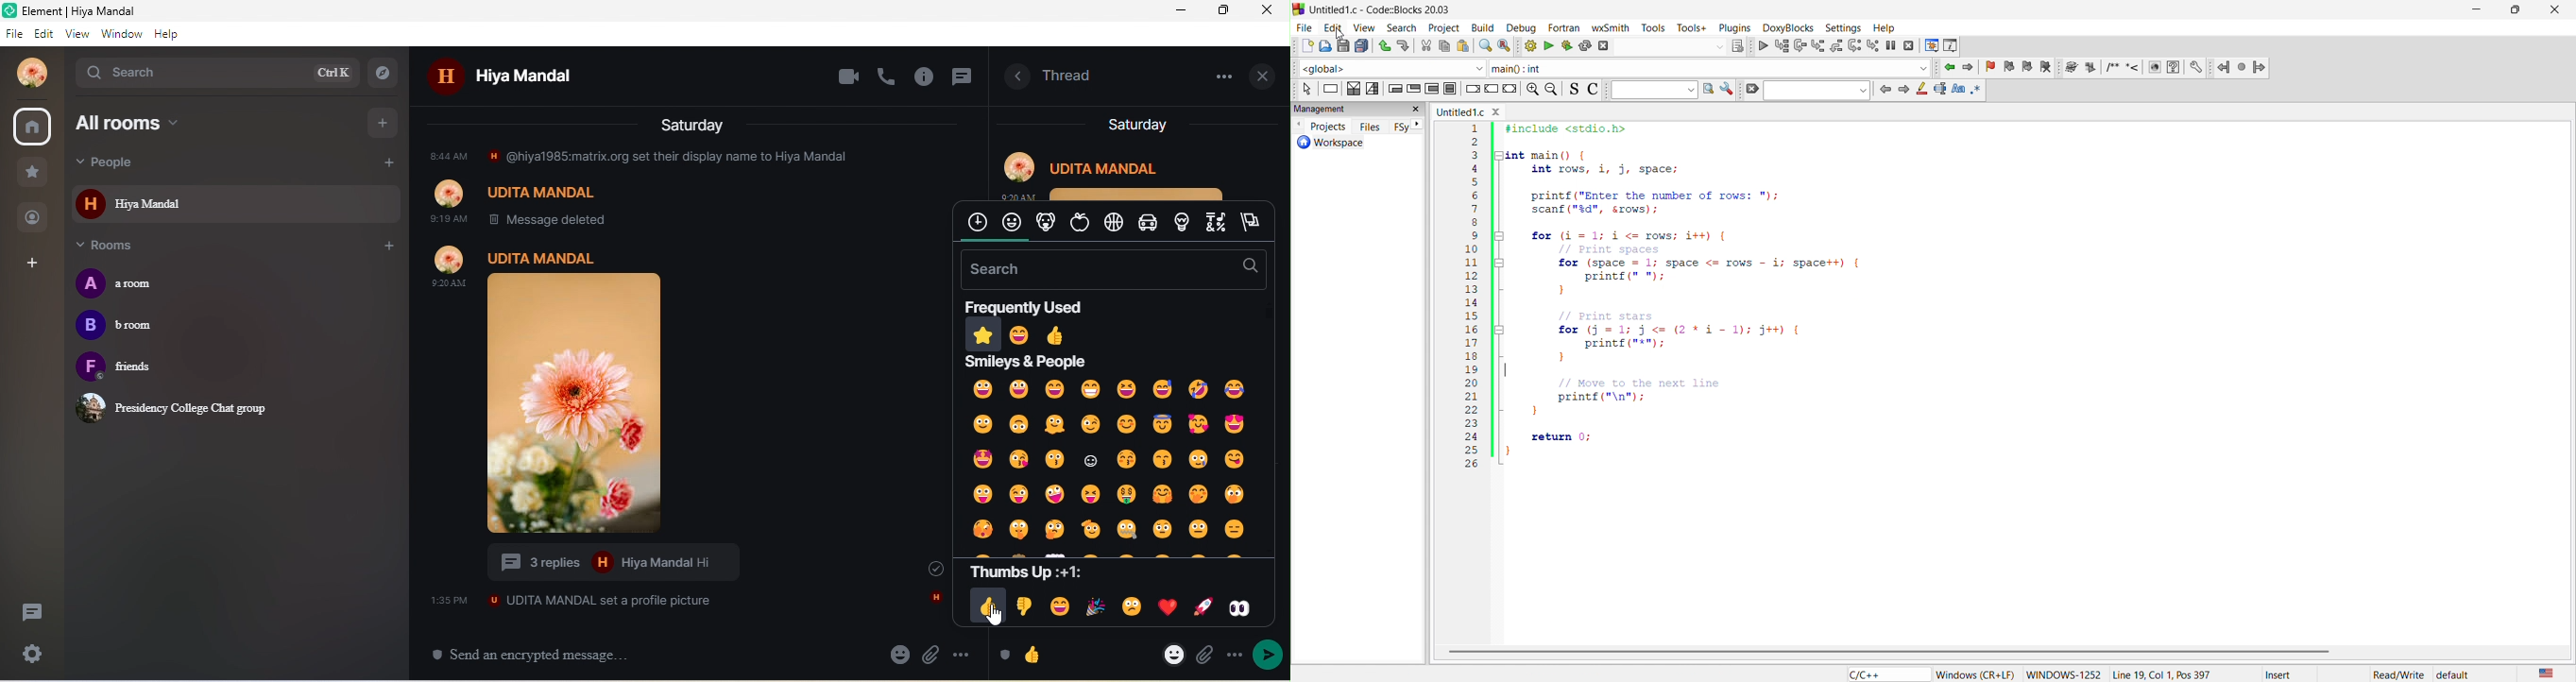  What do you see at coordinates (1364, 46) in the screenshot?
I see `save everything` at bounding box center [1364, 46].